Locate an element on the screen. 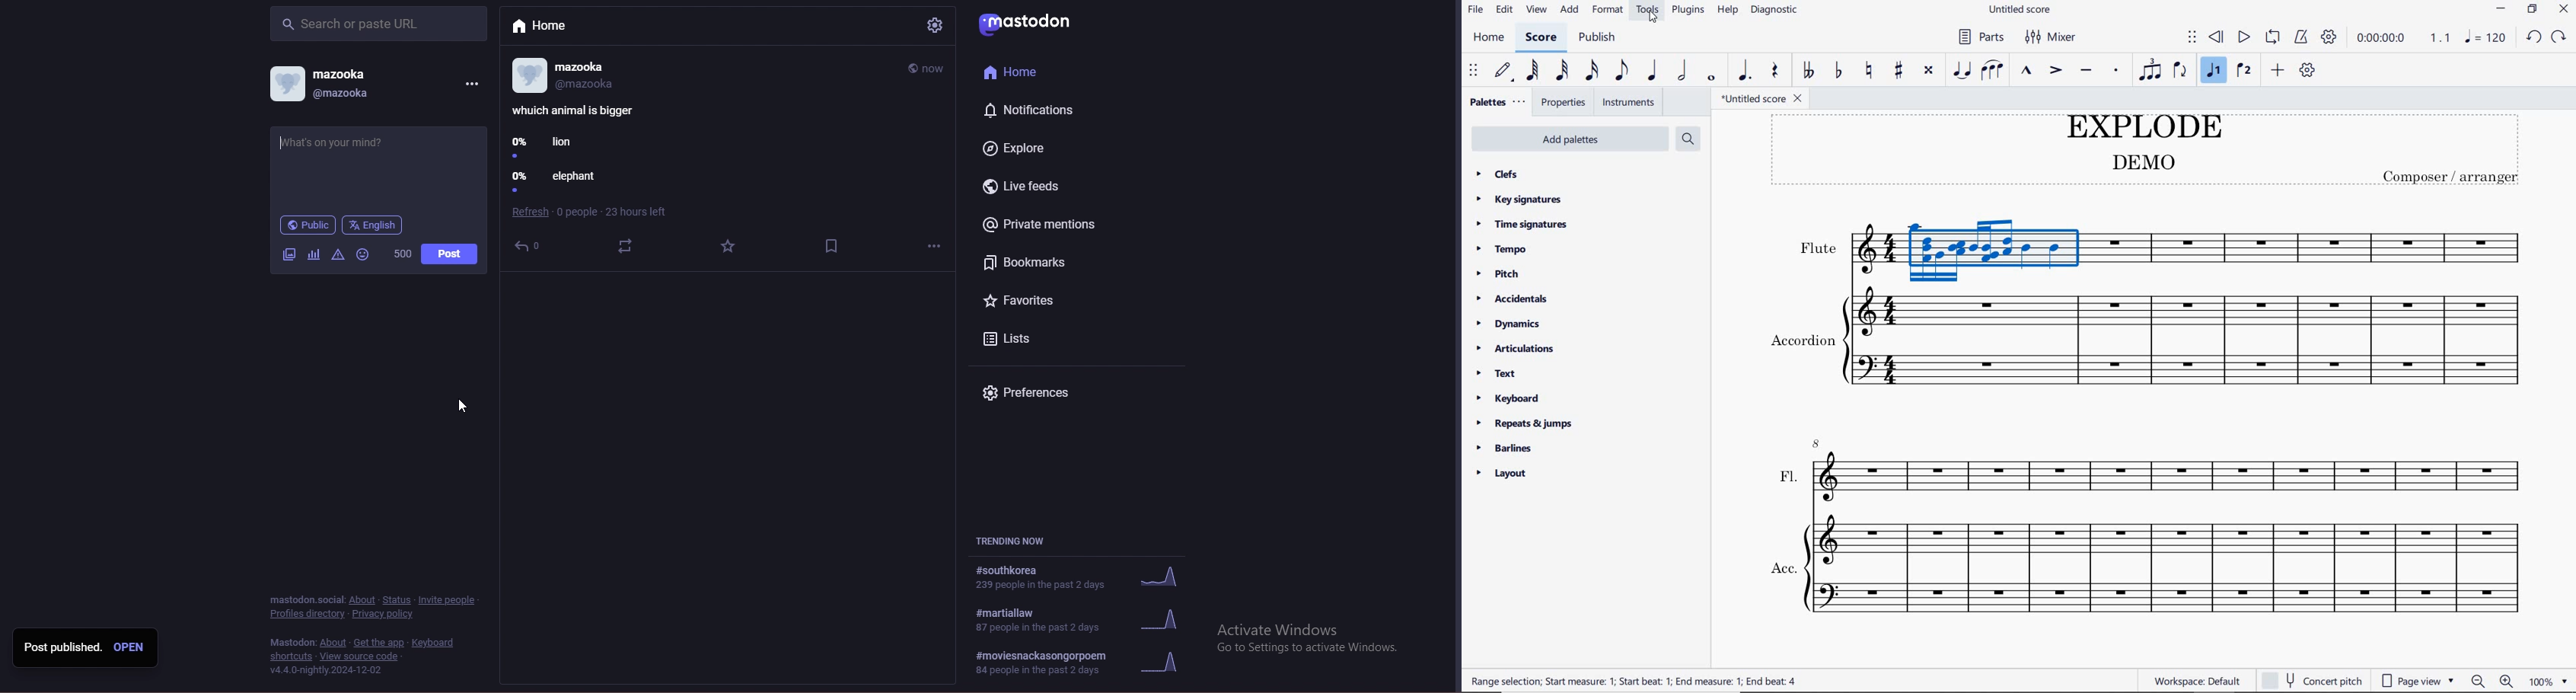 This screenshot has height=700, width=2576. trend is located at coordinates (1083, 576).